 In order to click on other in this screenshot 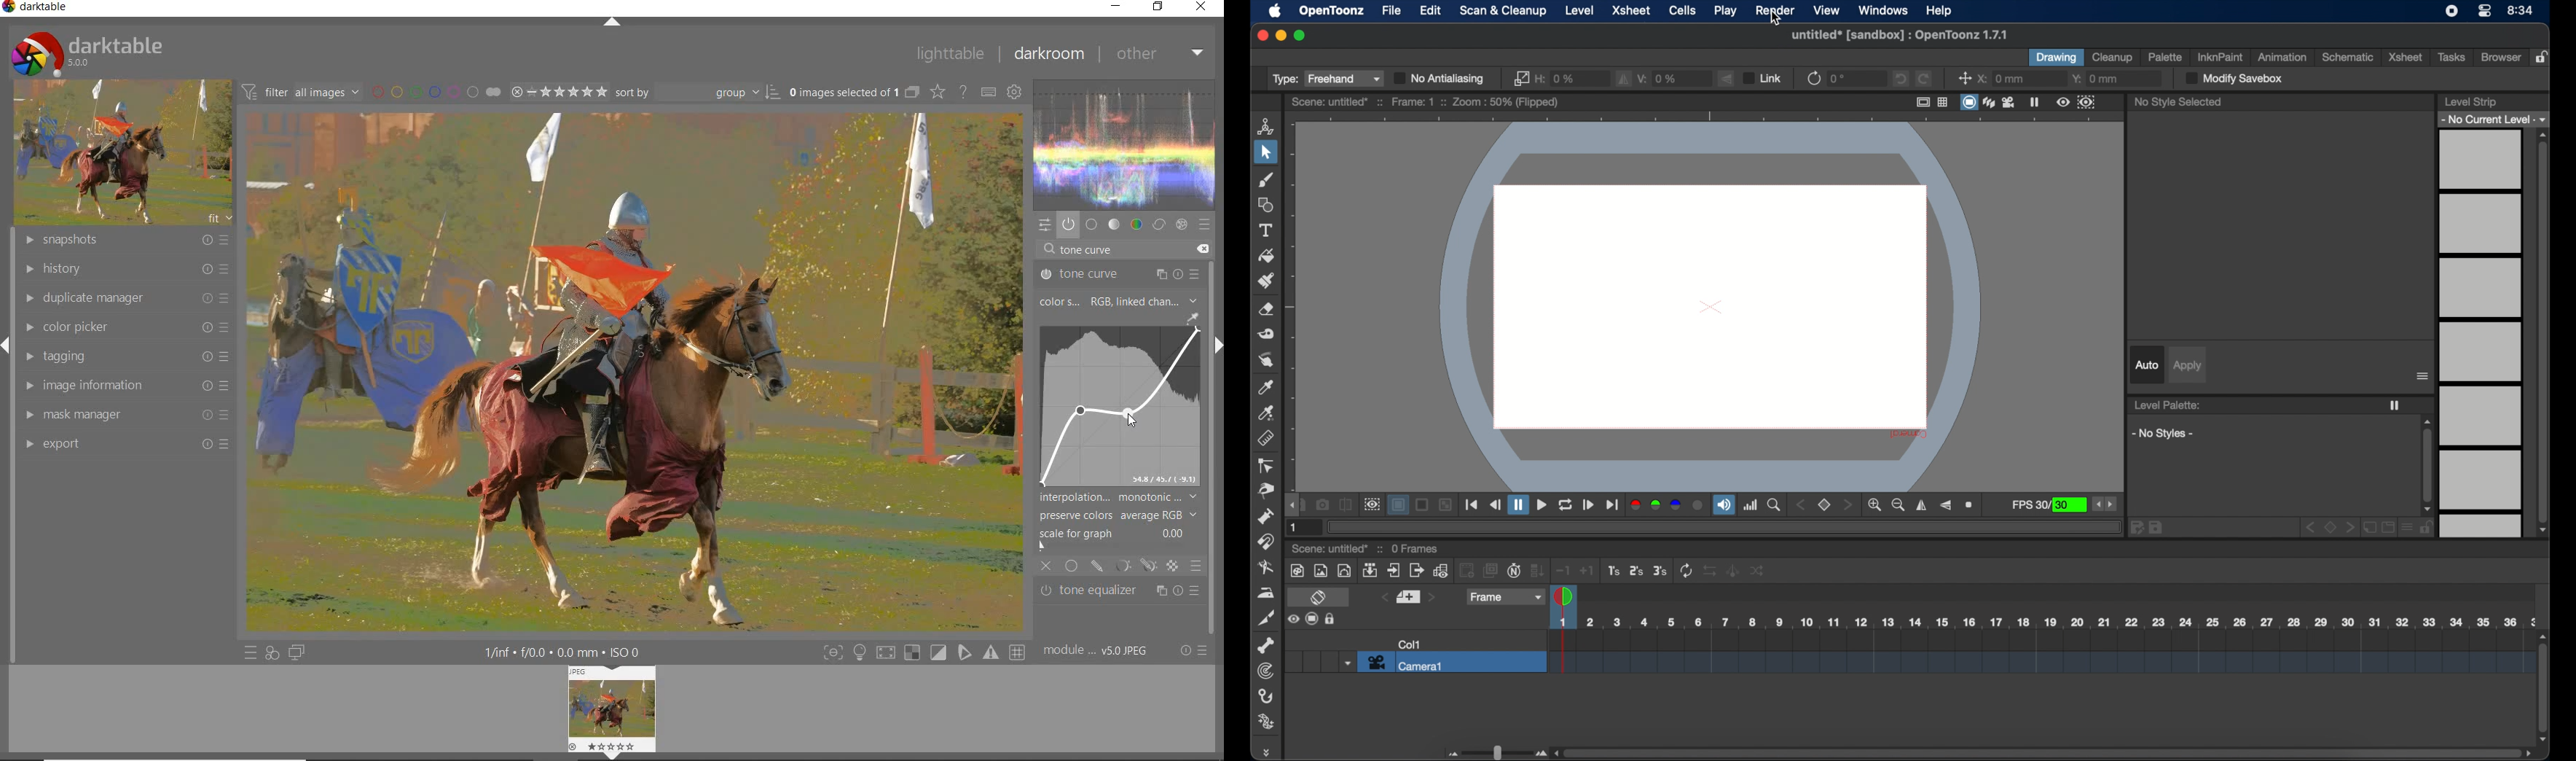, I will do `click(1159, 53)`.